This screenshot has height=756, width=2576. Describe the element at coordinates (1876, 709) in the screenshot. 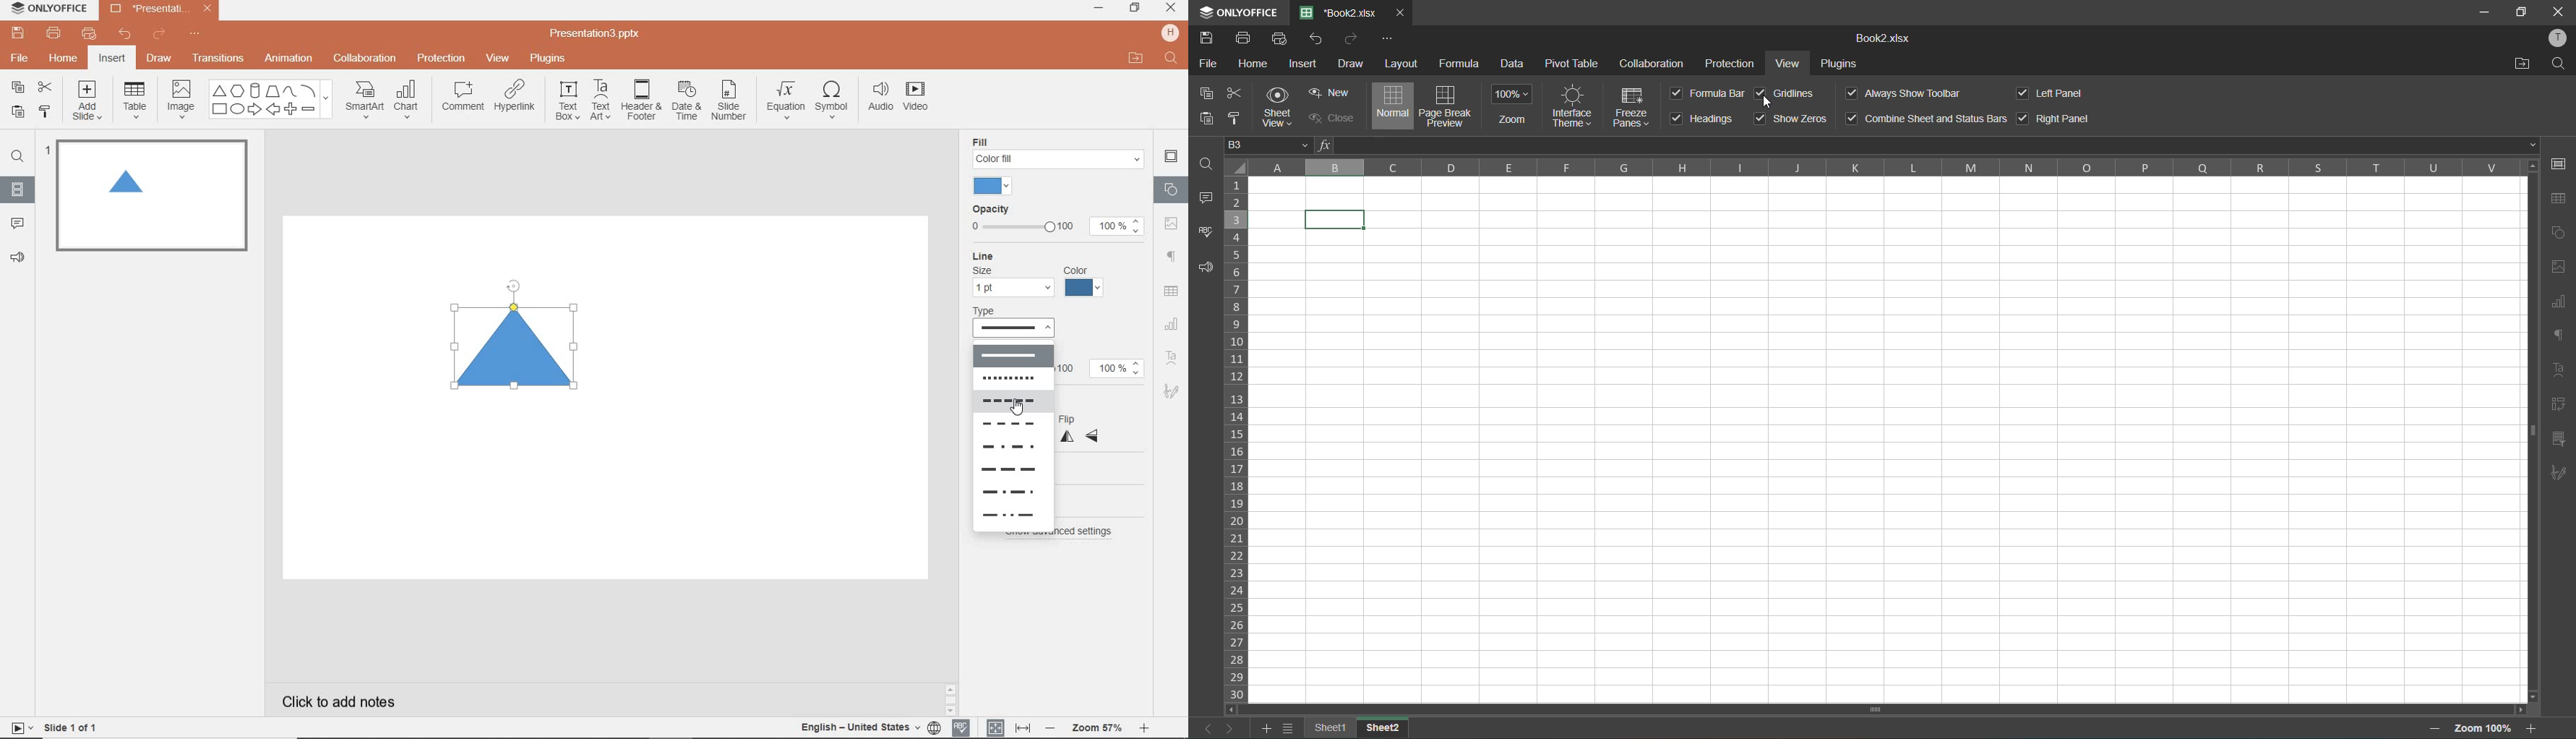

I see `scrollbar` at that location.